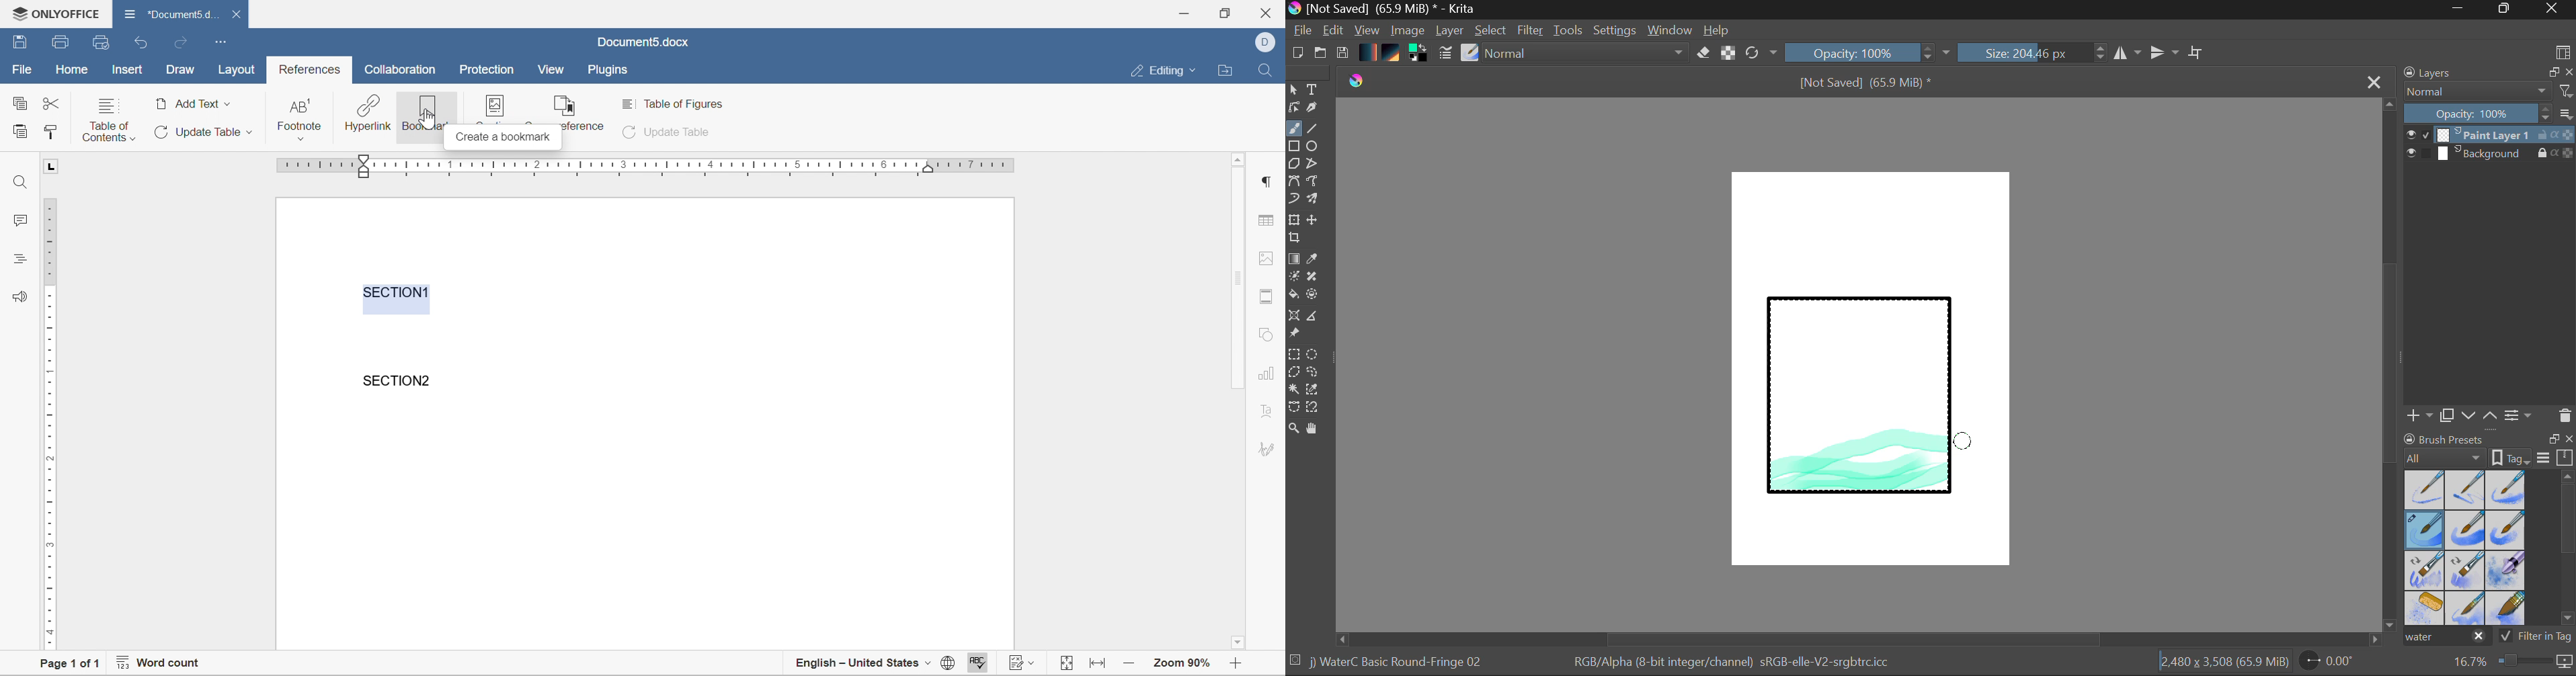 The image size is (2576, 700). Describe the element at coordinates (502, 139) in the screenshot. I see `create a bookmark` at that location.